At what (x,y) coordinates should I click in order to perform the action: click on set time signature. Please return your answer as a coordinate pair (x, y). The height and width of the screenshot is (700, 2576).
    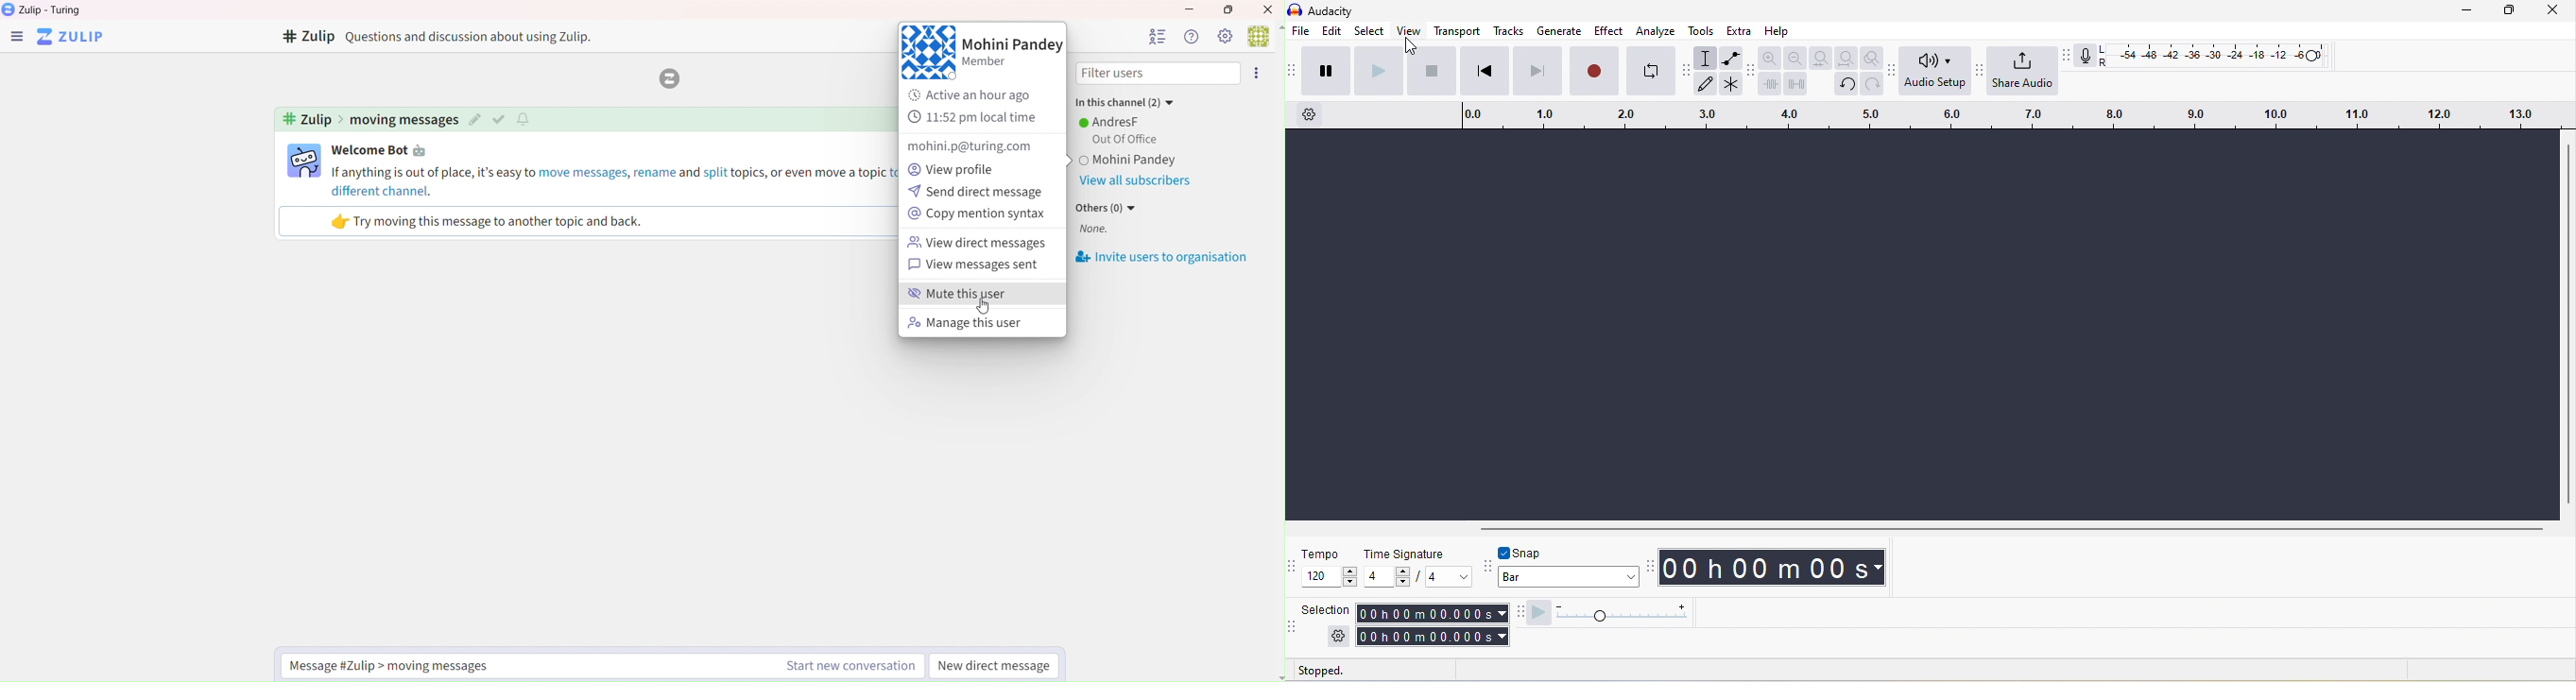
    Looking at the image, I should click on (1450, 576).